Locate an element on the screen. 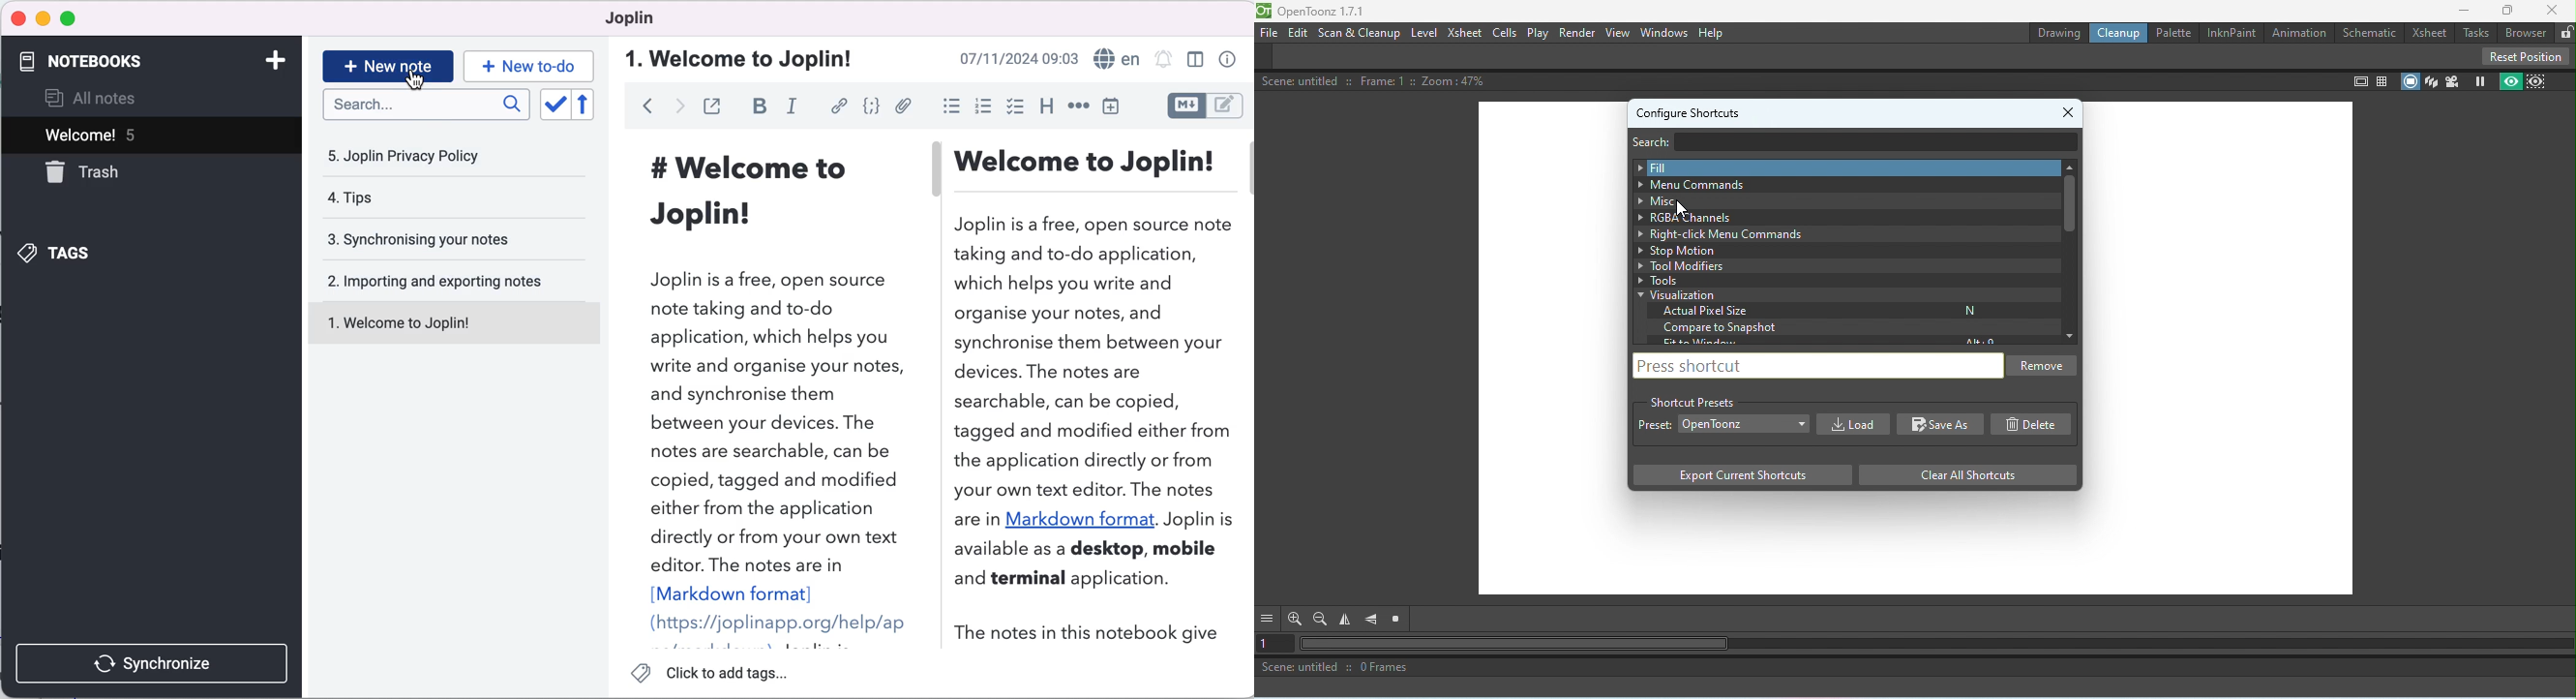  cursor is located at coordinates (416, 82).